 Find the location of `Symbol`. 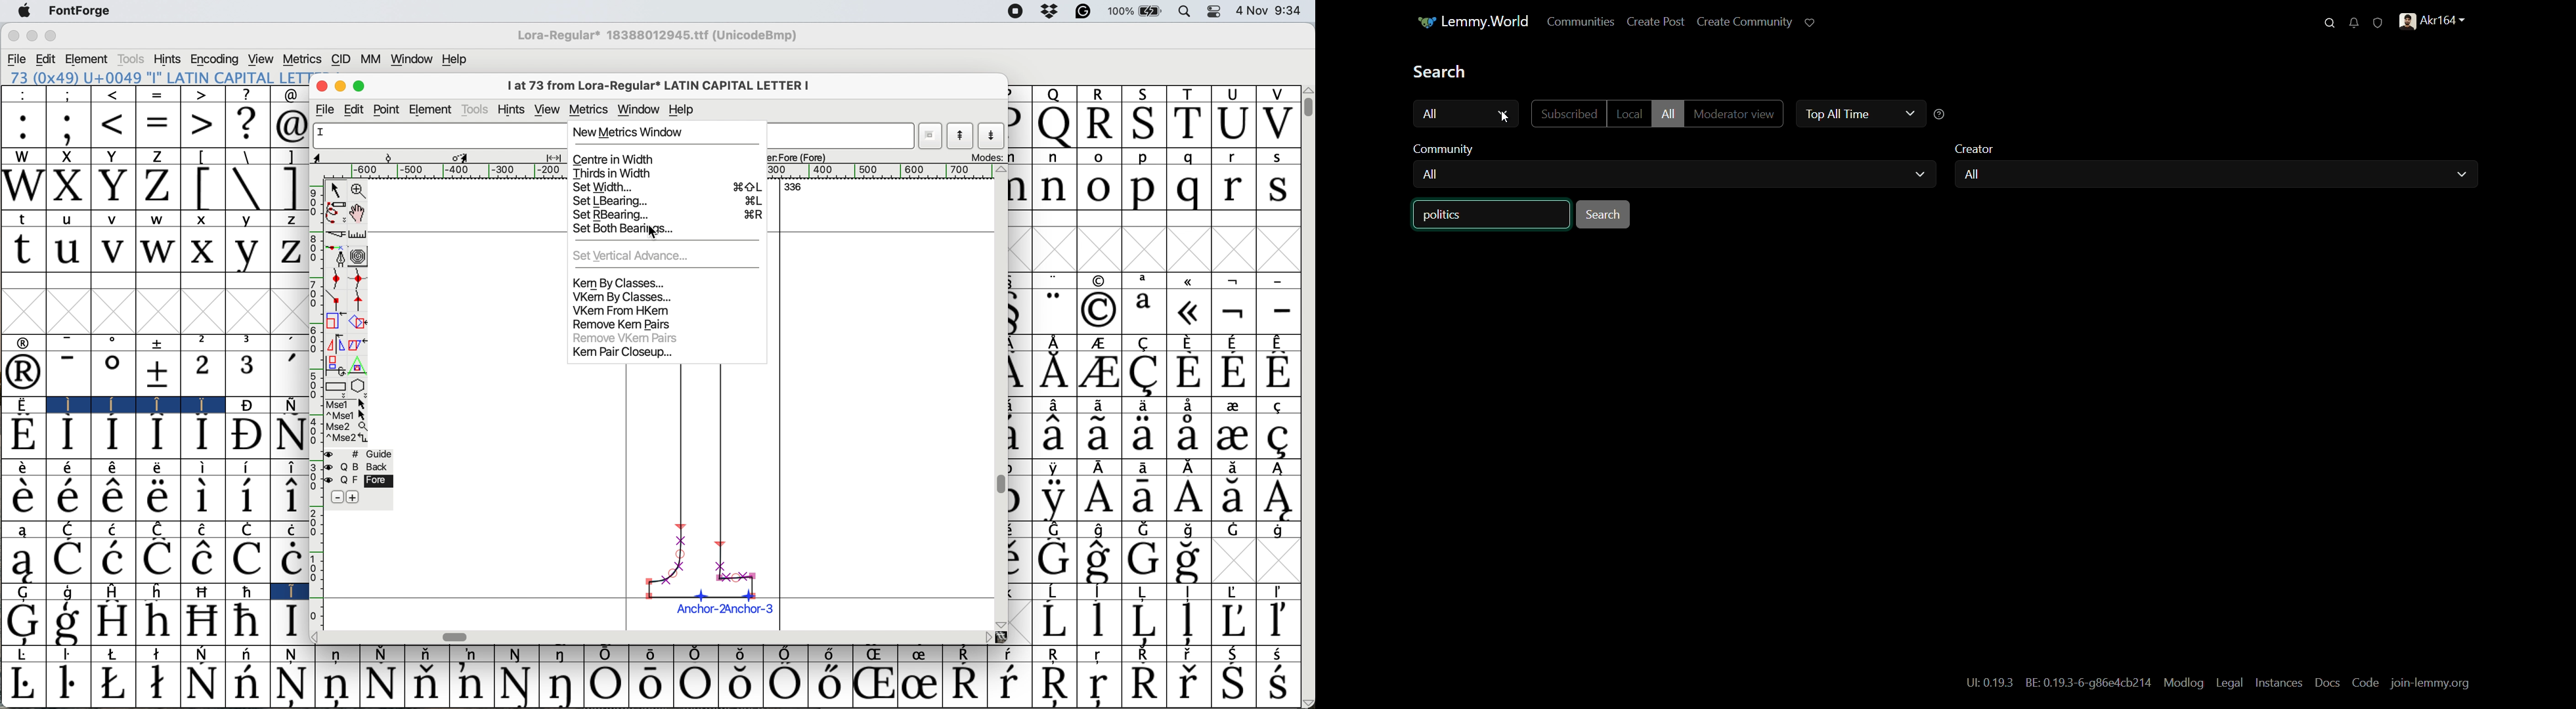

Symbol is located at coordinates (739, 654).